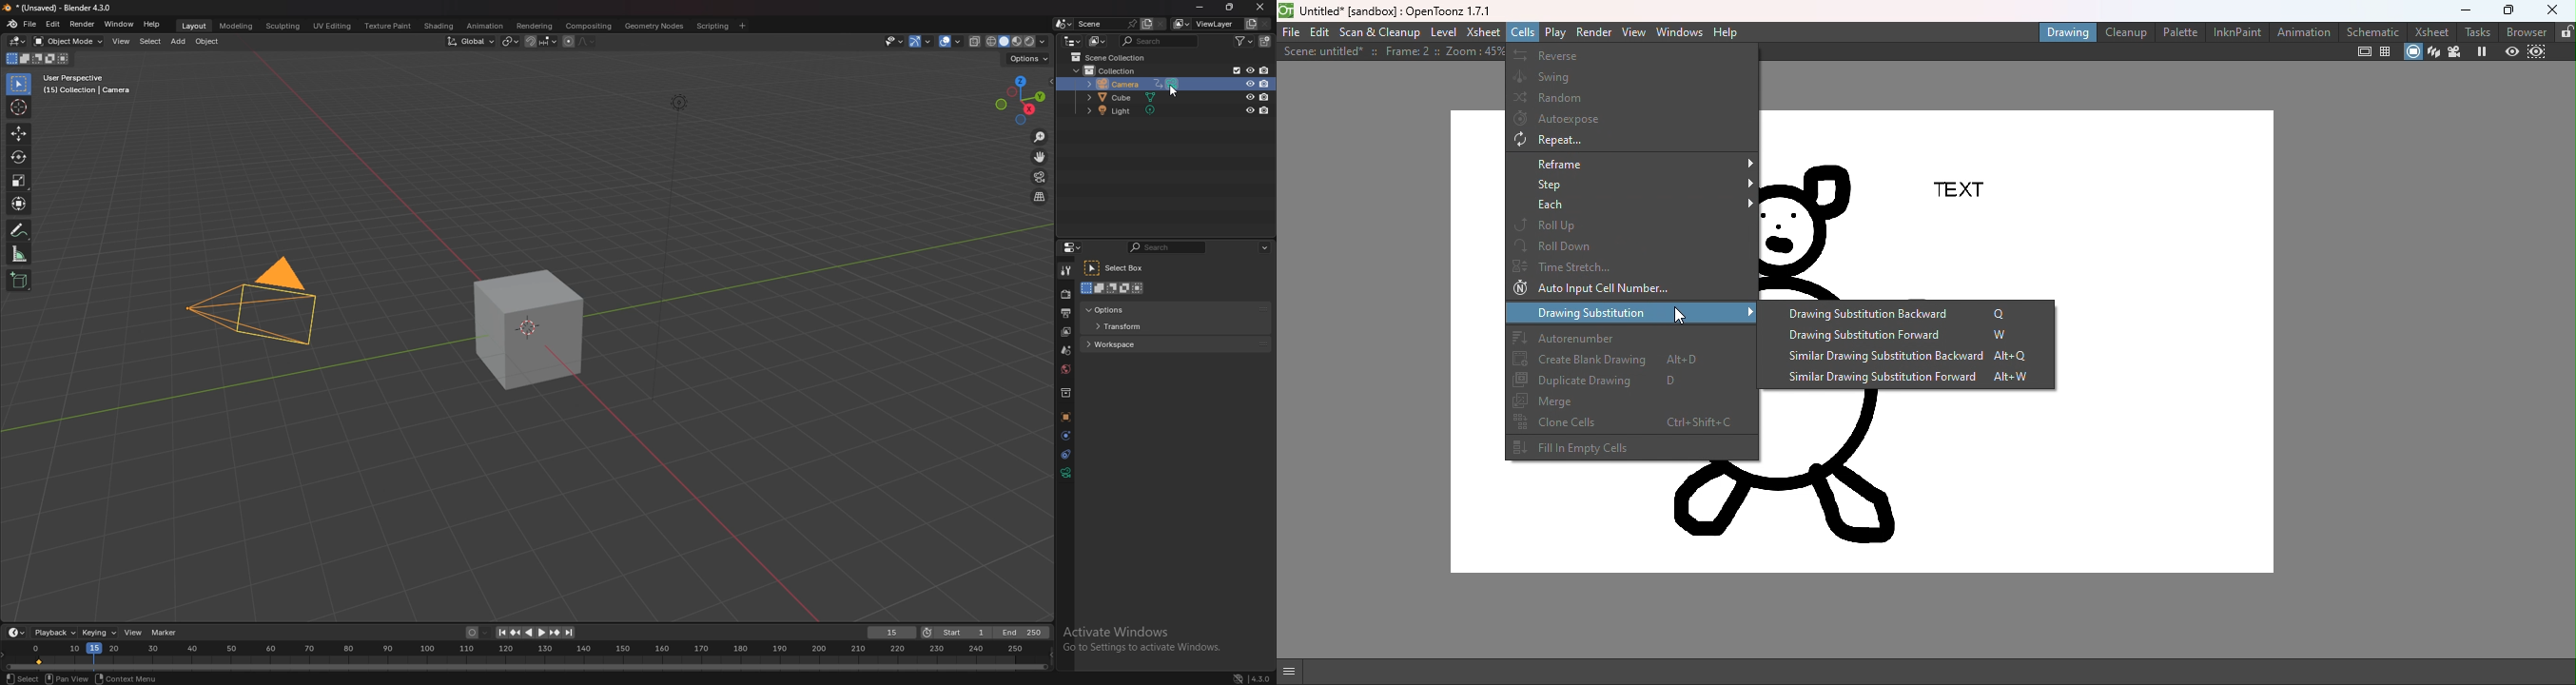 This screenshot has height=700, width=2576. Describe the element at coordinates (2063, 33) in the screenshot. I see `Drawing` at that location.